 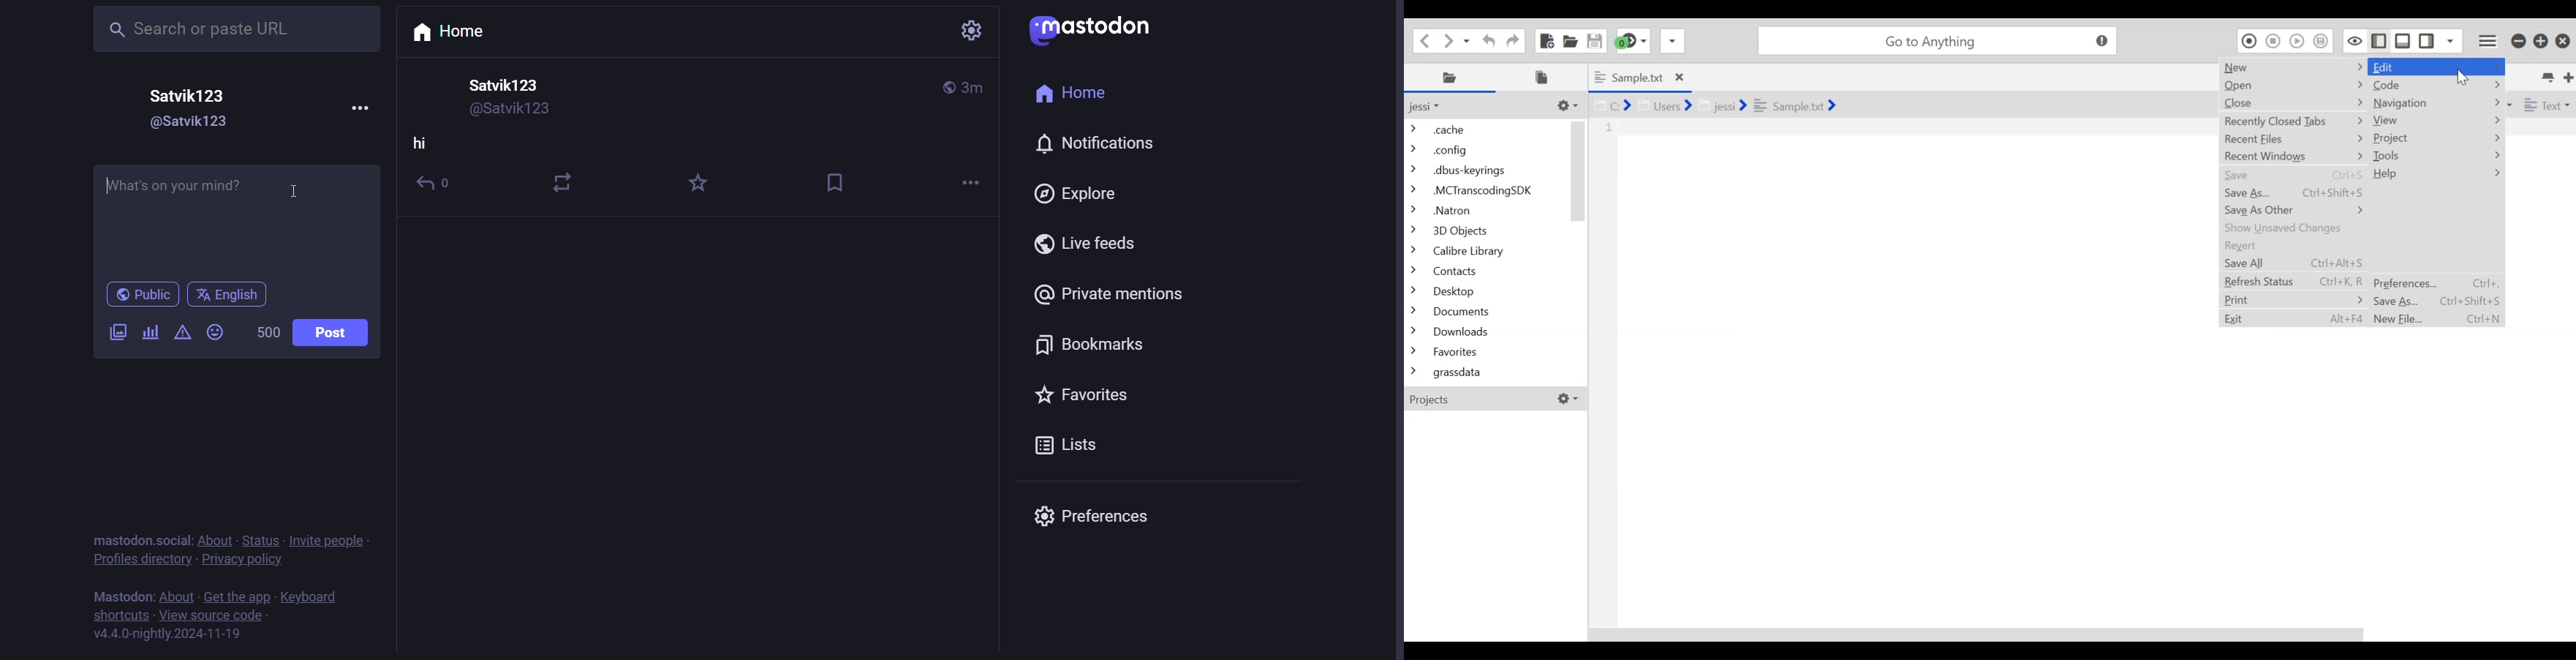 What do you see at coordinates (1449, 40) in the screenshot?
I see `Go forward one location` at bounding box center [1449, 40].